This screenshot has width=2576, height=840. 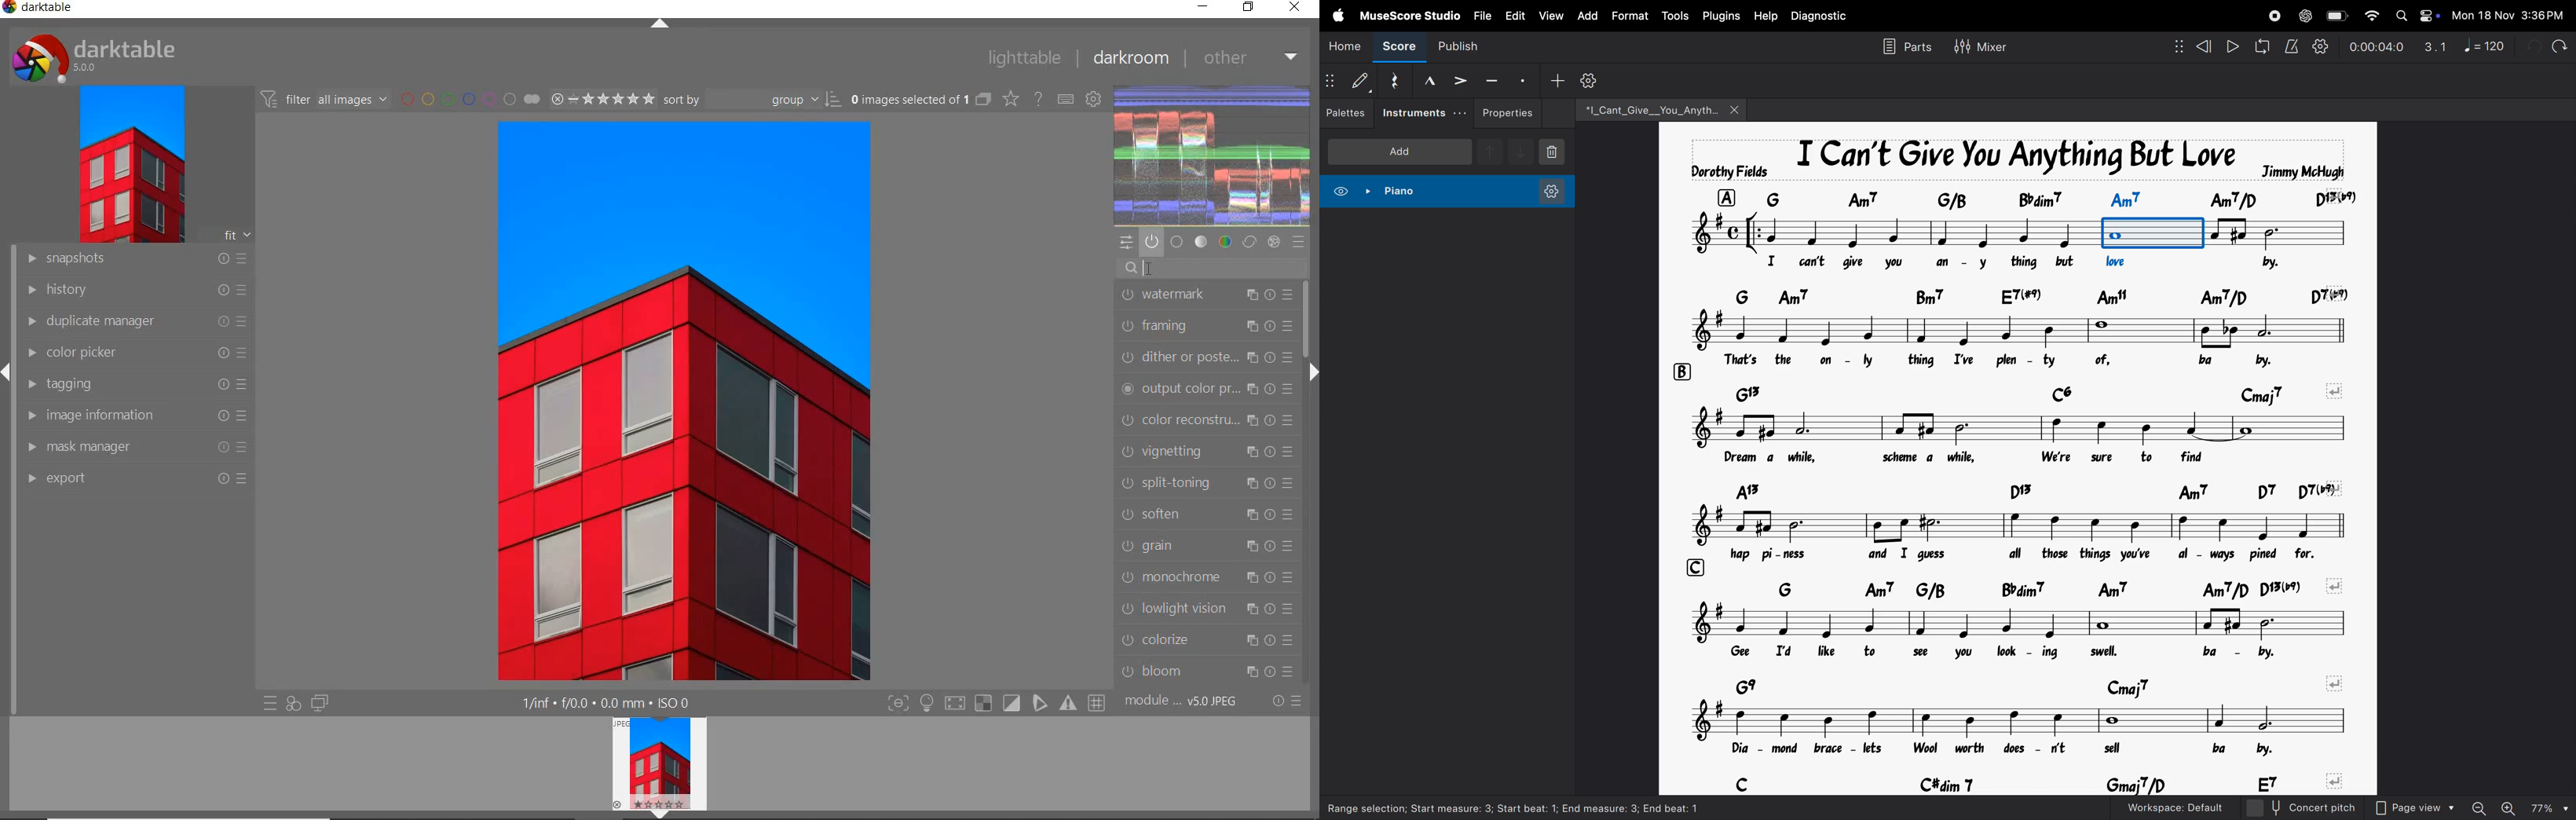 What do you see at coordinates (2274, 15) in the screenshot?
I see `record` at bounding box center [2274, 15].